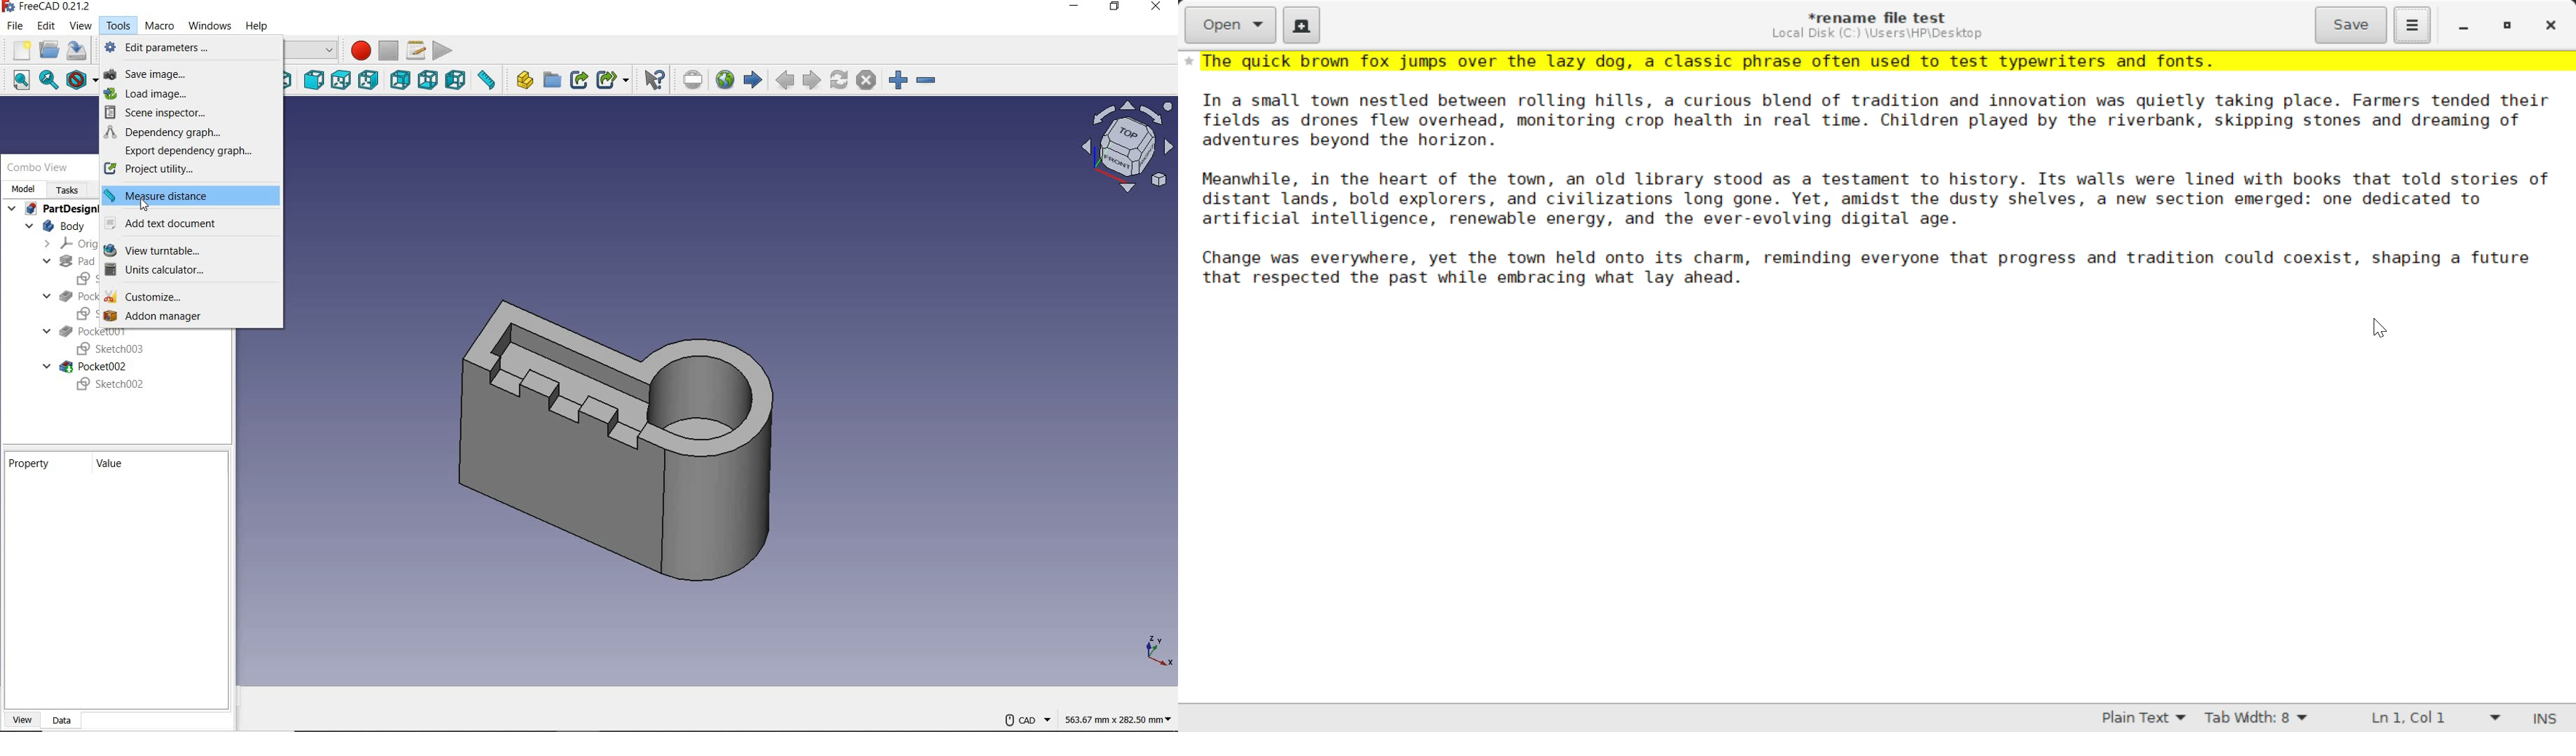 Image resolution: width=2576 pixels, height=756 pixels. Describe the element at coordinates (81, 81) in the screenshot. I see `draw style` at that location.